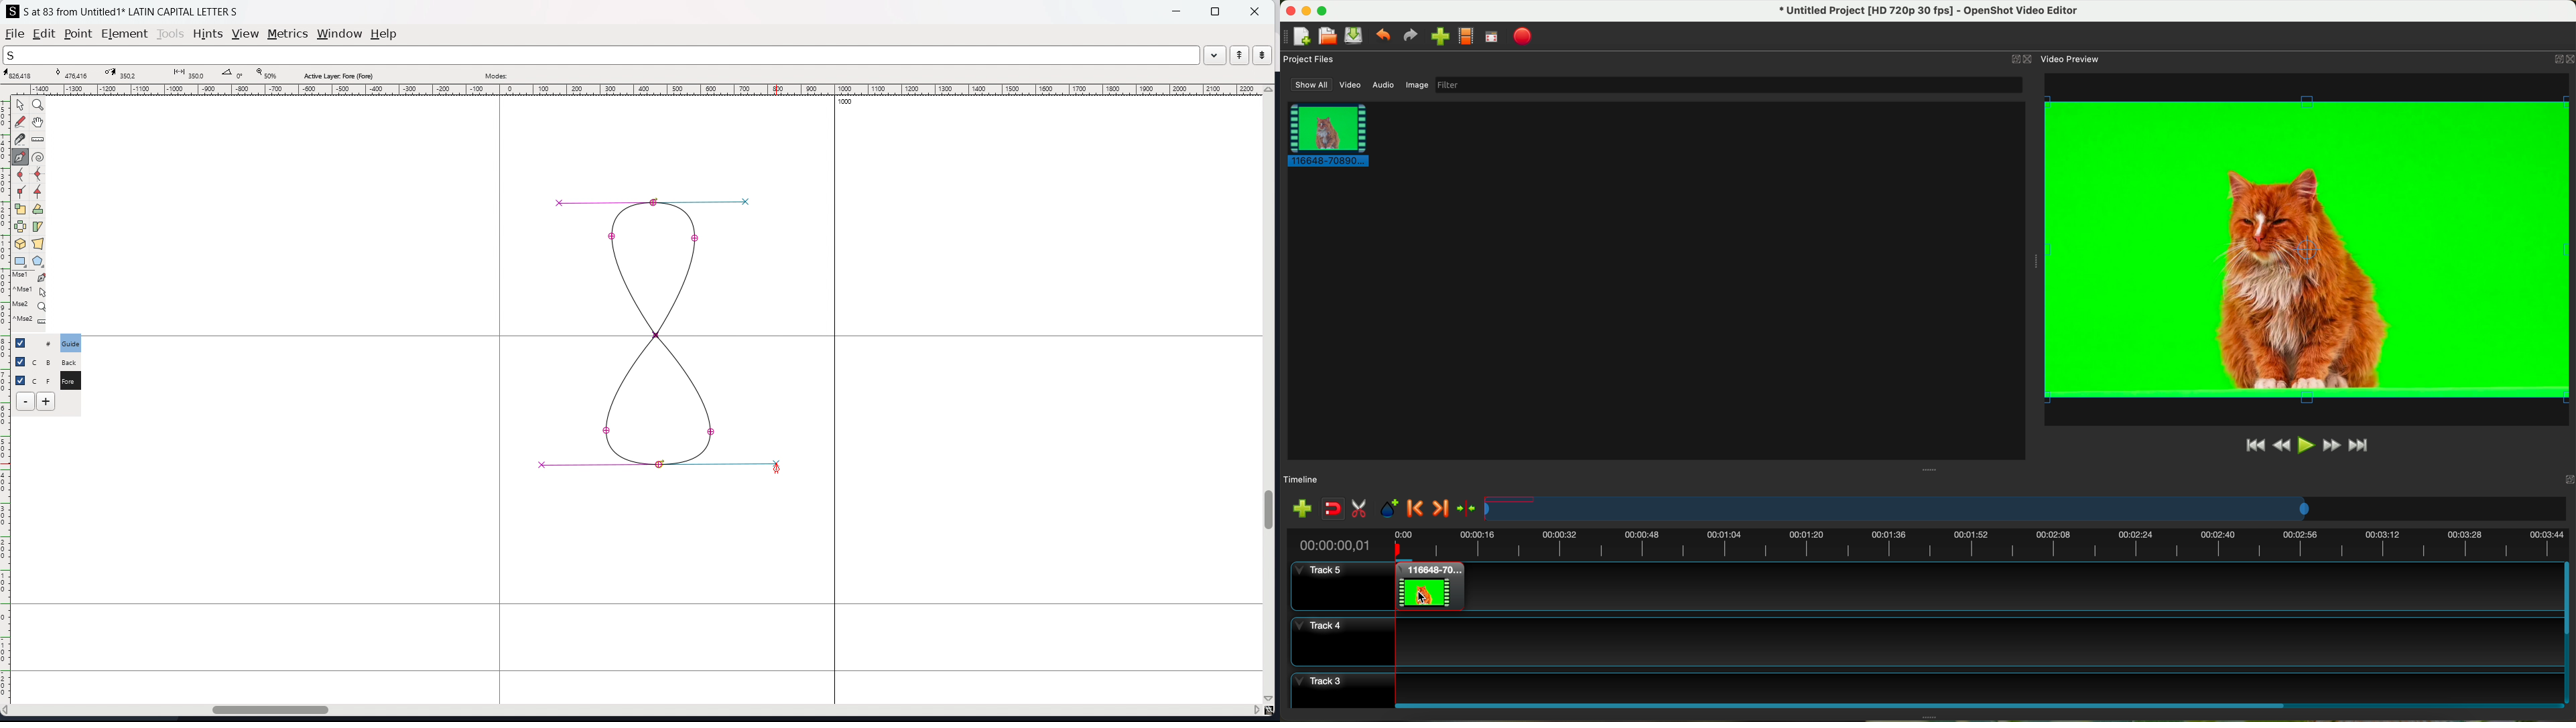  Describe the element at coordinates (1423, 595) in the screenshot. I see `mouse` at that location.